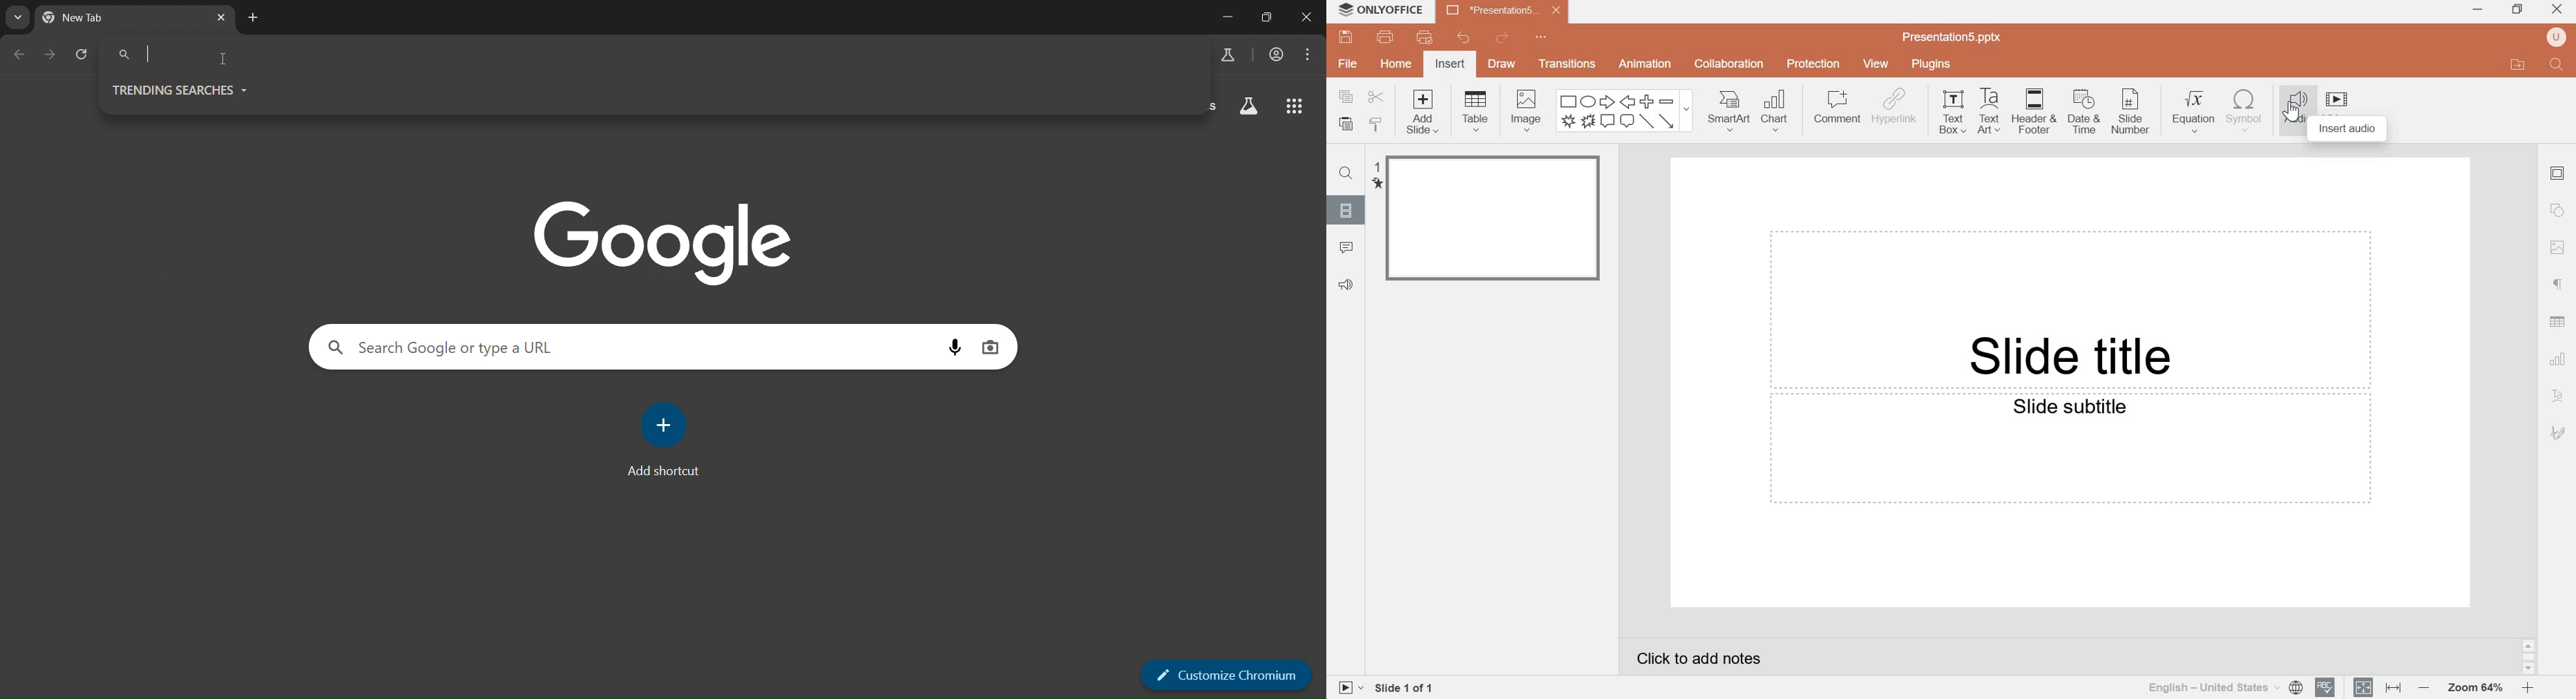  I want to click on text box, so click(1954, 112).